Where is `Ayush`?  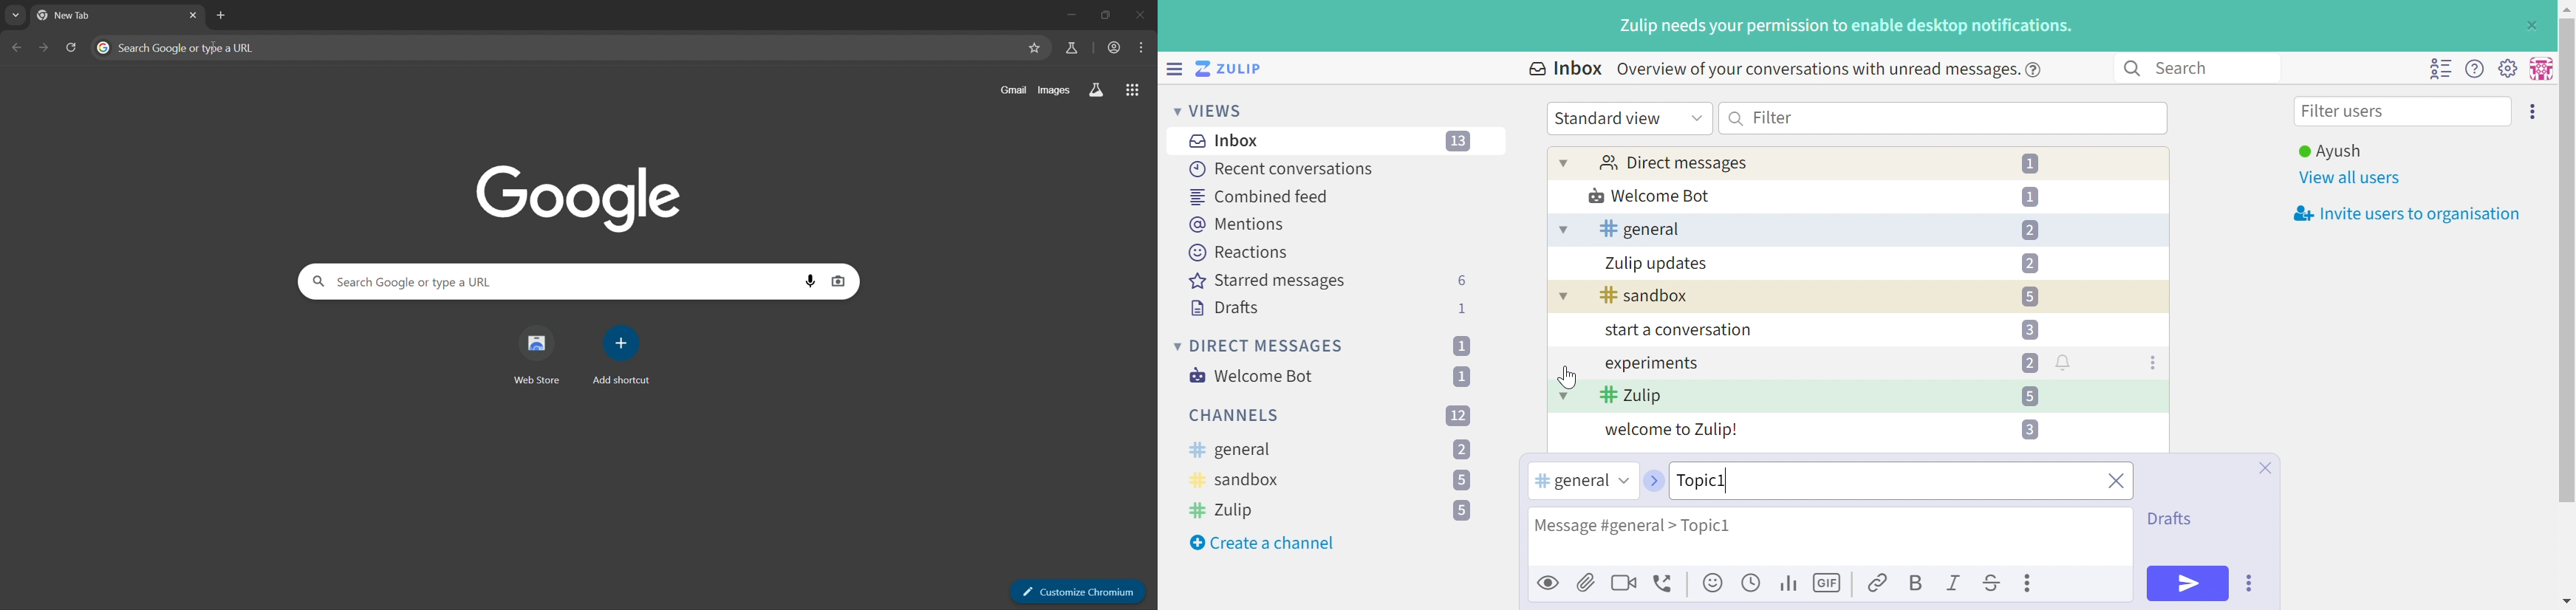 Ayush is located at coordinates (2329, 151).